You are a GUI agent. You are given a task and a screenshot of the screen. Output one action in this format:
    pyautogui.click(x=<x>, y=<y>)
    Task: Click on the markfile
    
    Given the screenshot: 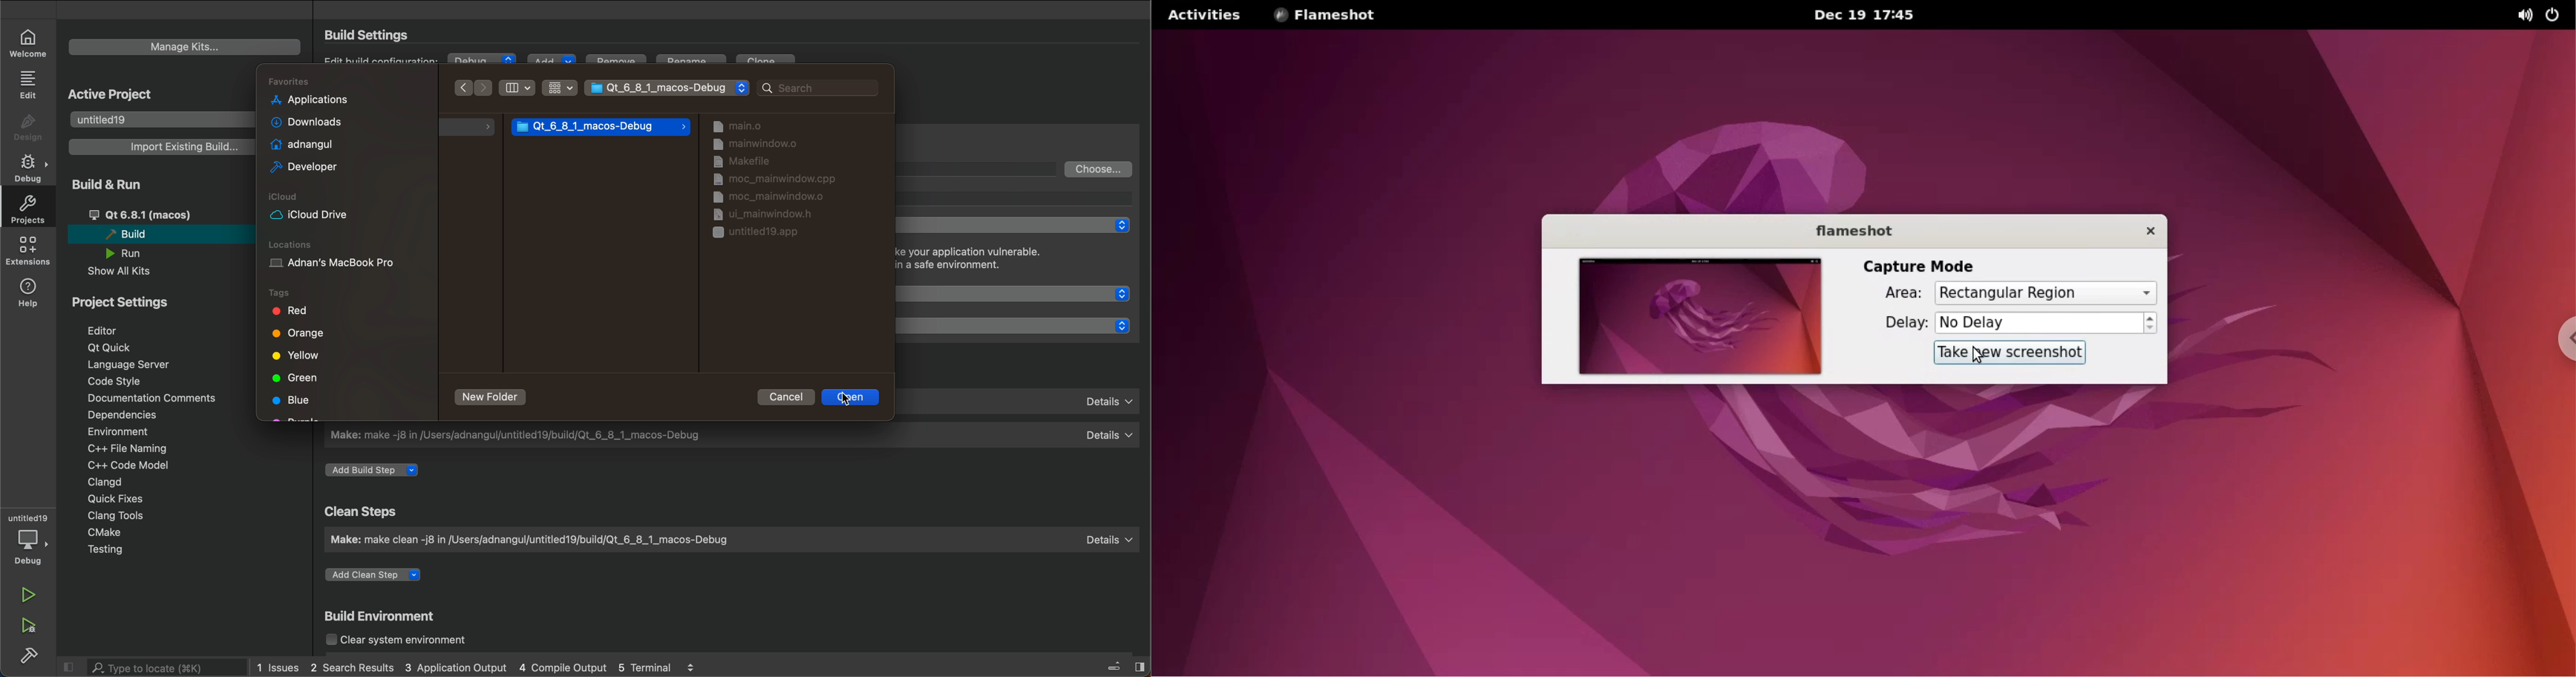 What is the action you would take?
    pyautogui.click(x=742, y=162)
    